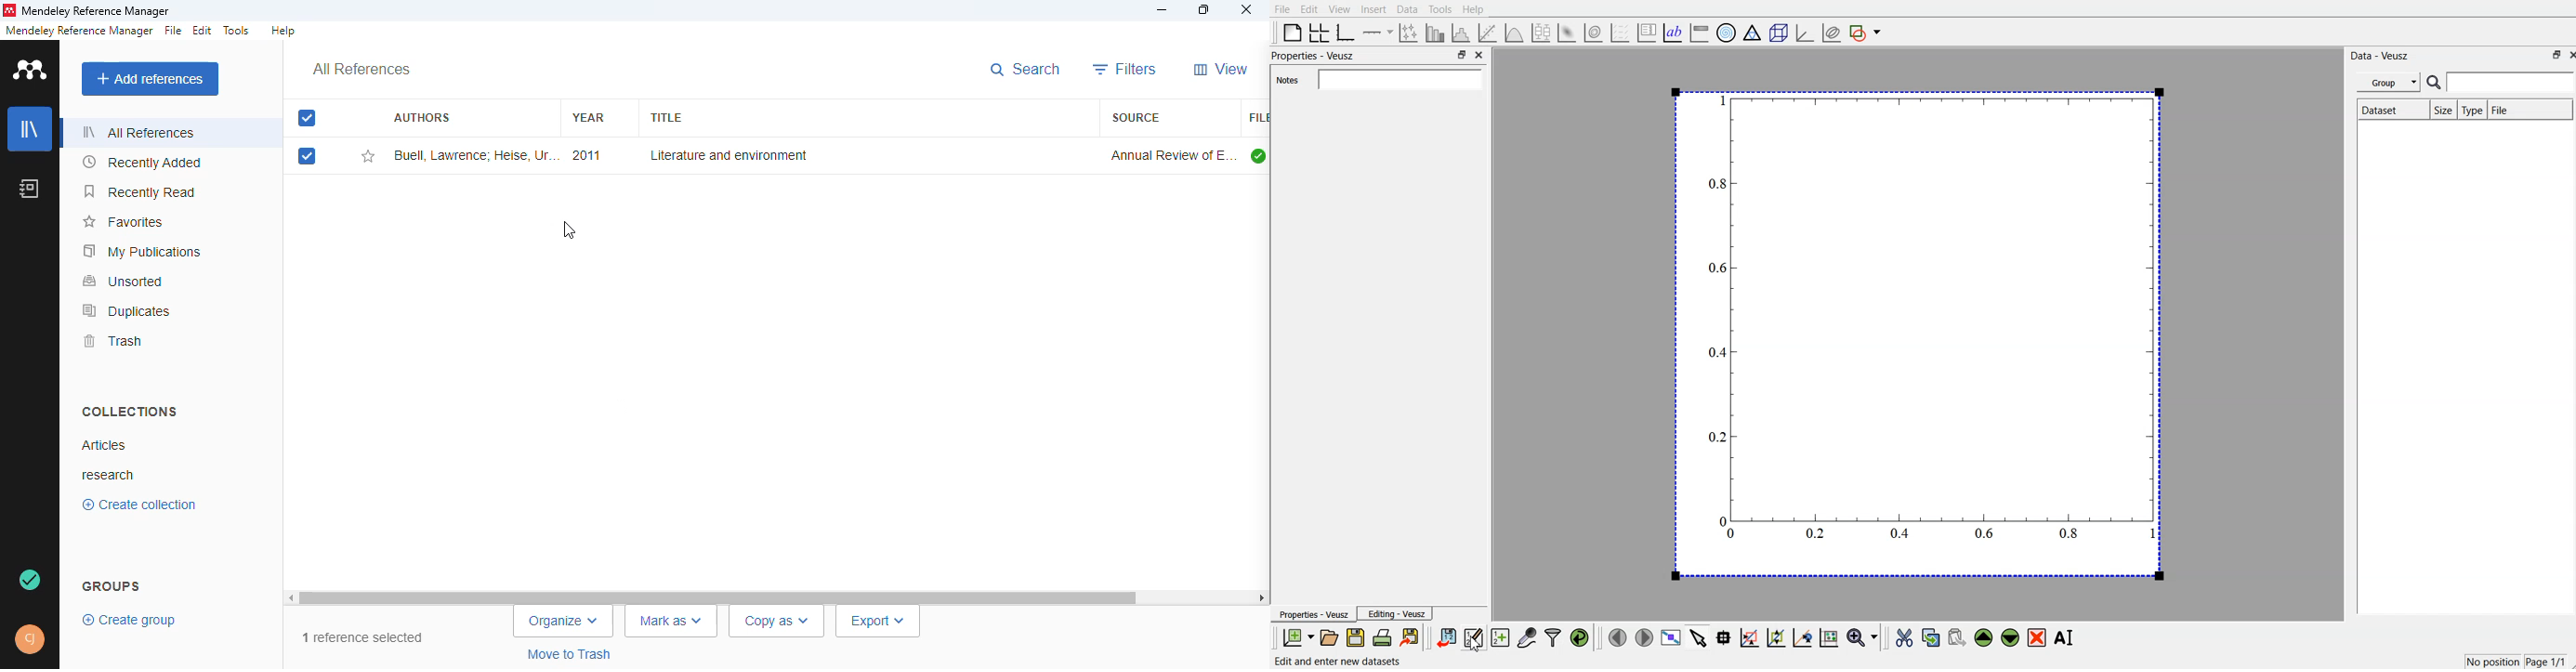 The width and height of the screenshot is (2576, 672). Describe the element at coordinates (1802, 638) in the screenshot. I see `recenter graph axes` at that location.